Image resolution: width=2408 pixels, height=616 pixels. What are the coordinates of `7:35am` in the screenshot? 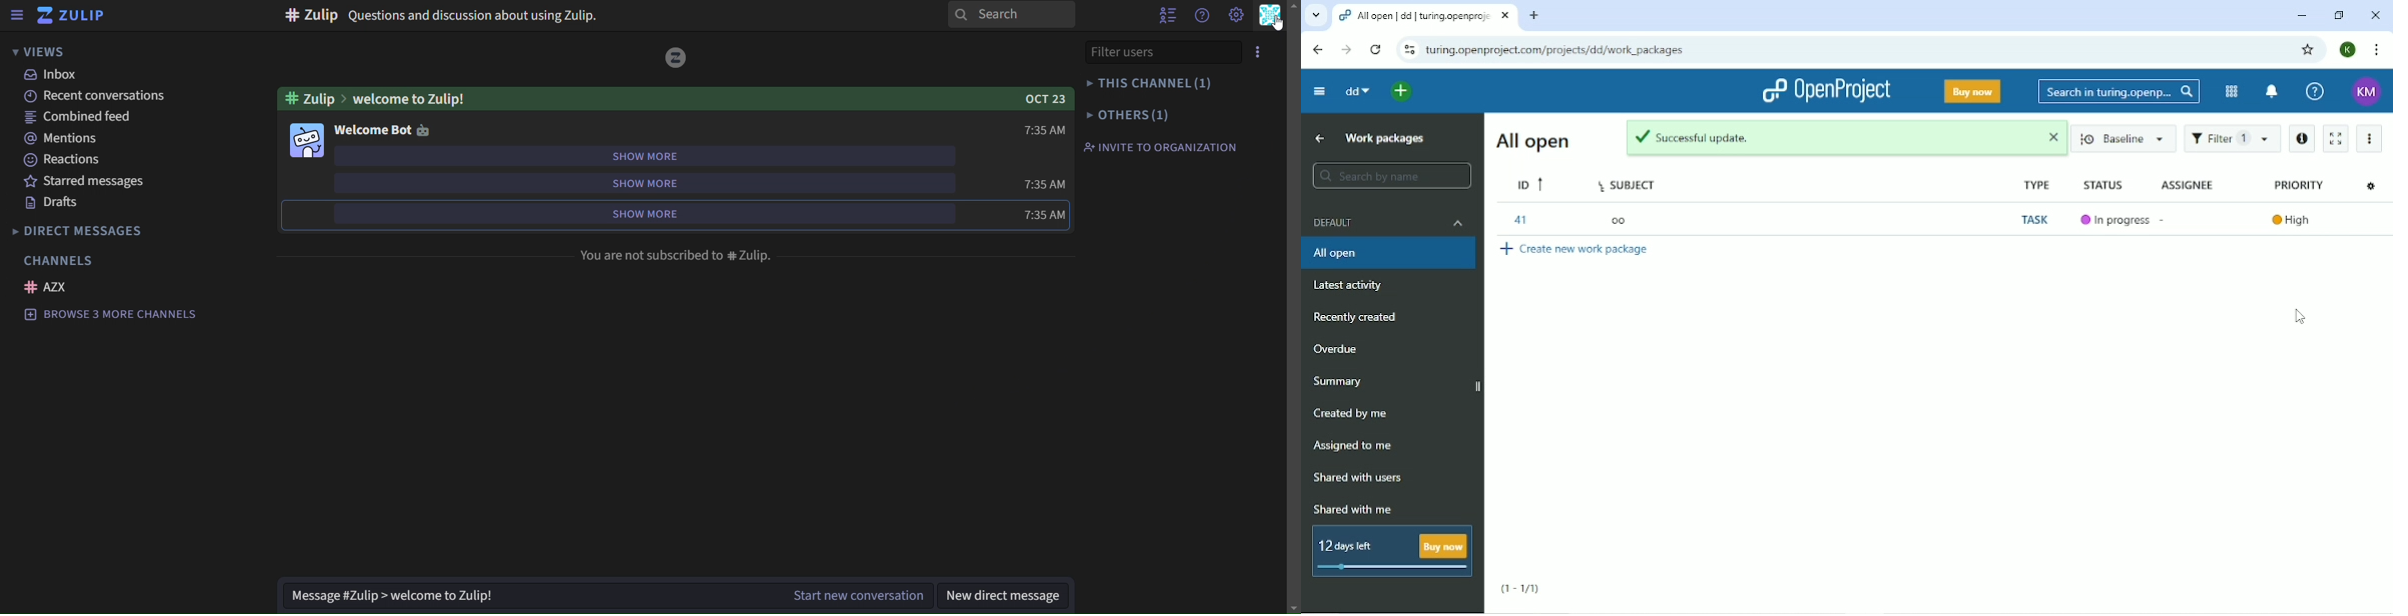 It's located at (1029, 129).